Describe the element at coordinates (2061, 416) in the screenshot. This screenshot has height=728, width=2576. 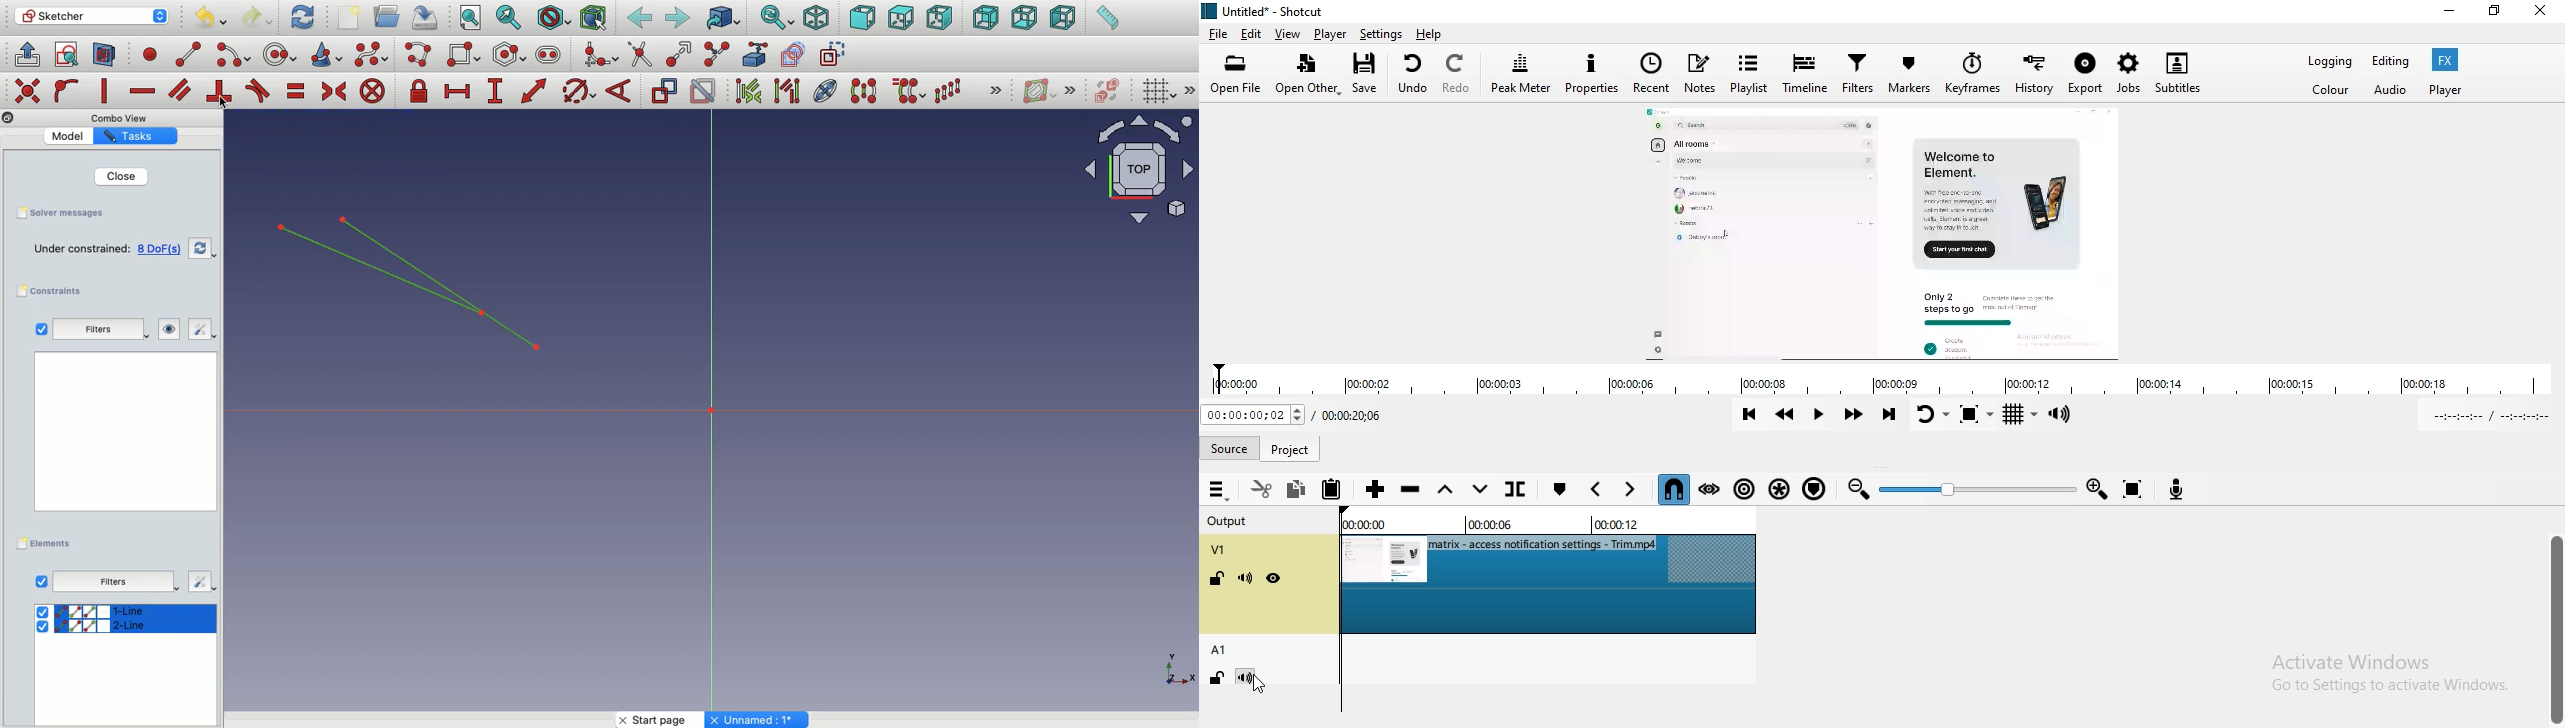
I see `Show volume control` at that location.